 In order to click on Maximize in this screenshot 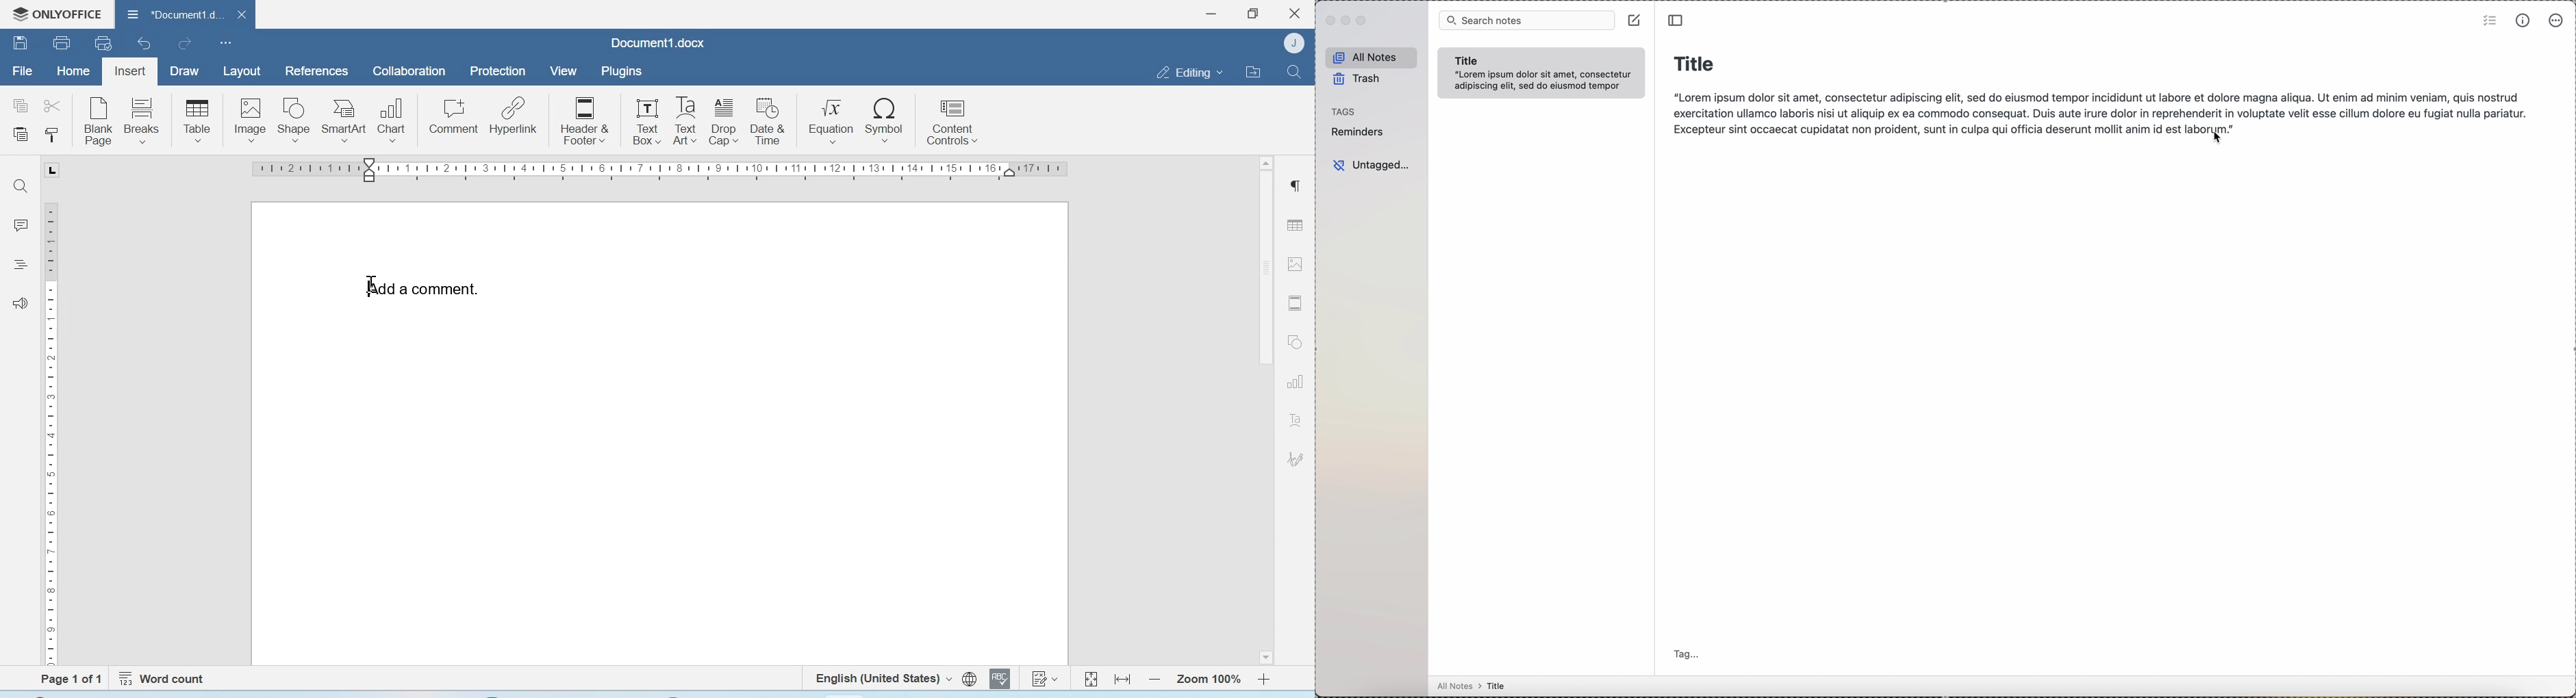, I will do `click(1252, 14)`.